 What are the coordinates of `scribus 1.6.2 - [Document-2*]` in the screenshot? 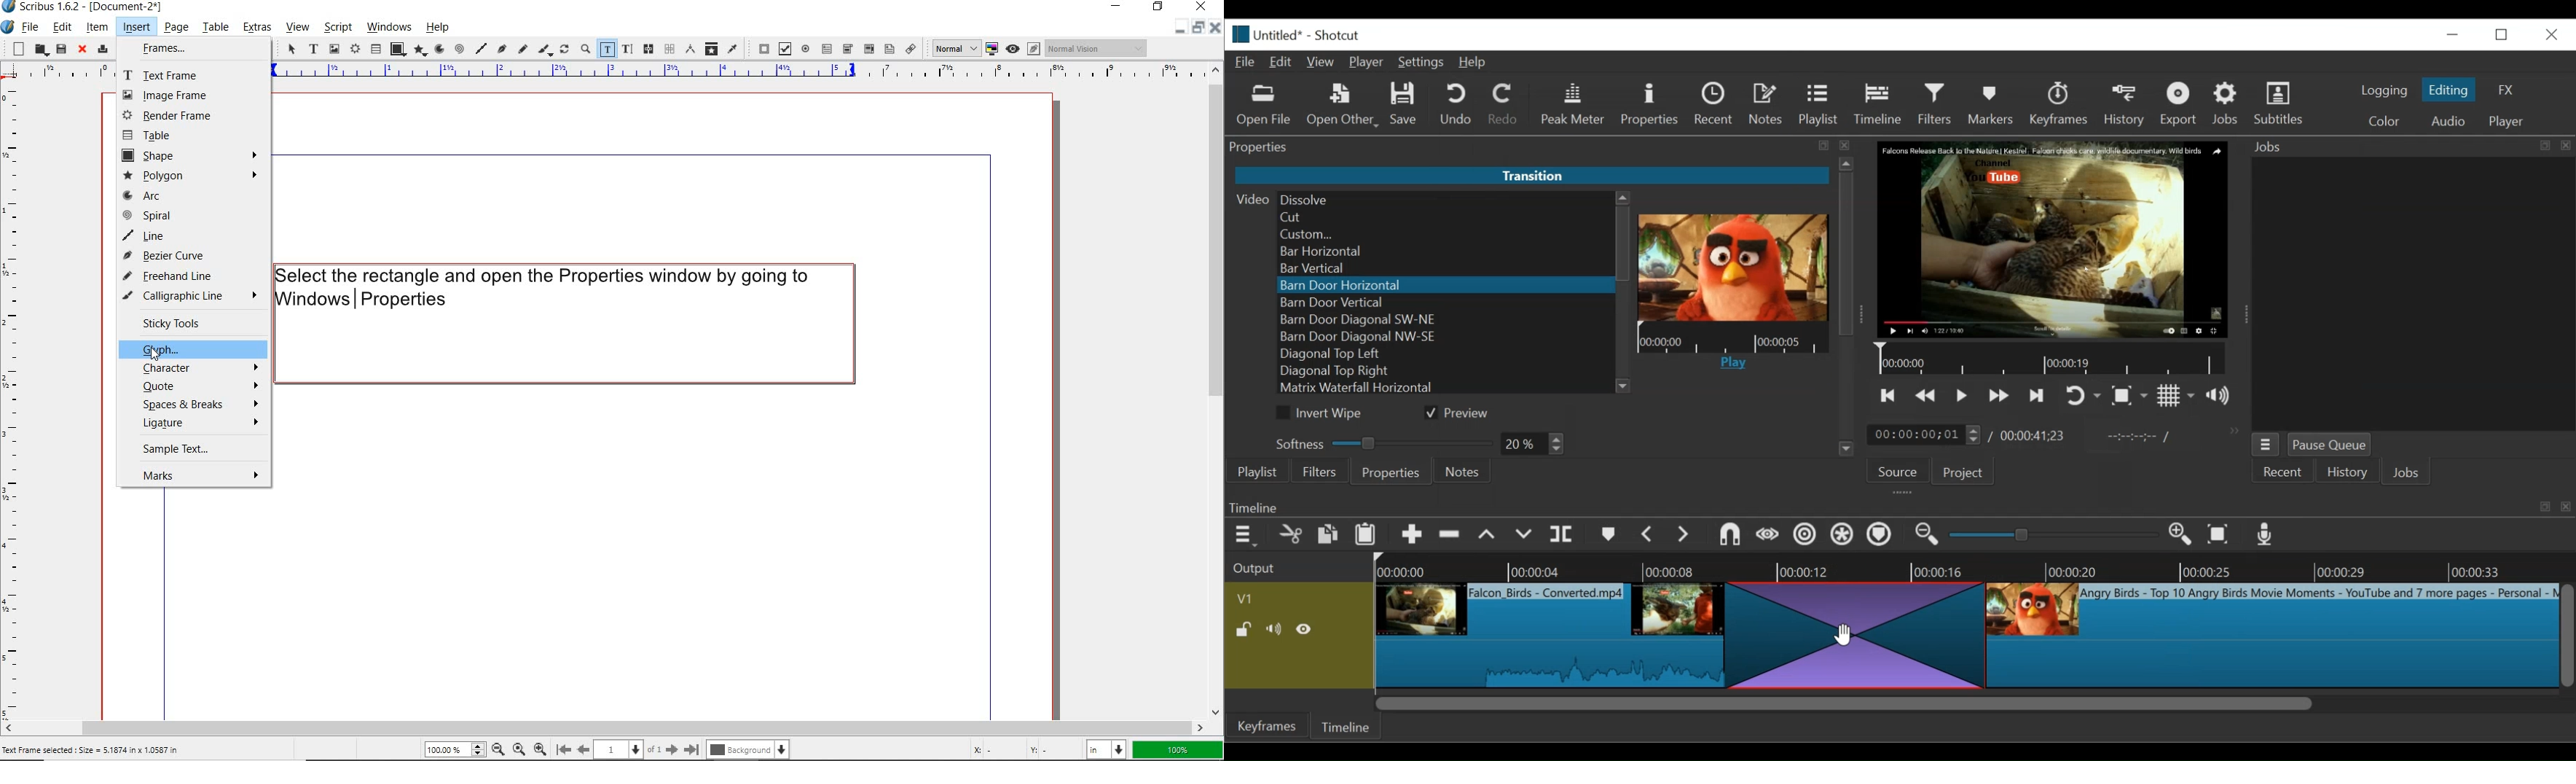 It's located at (97, 7).